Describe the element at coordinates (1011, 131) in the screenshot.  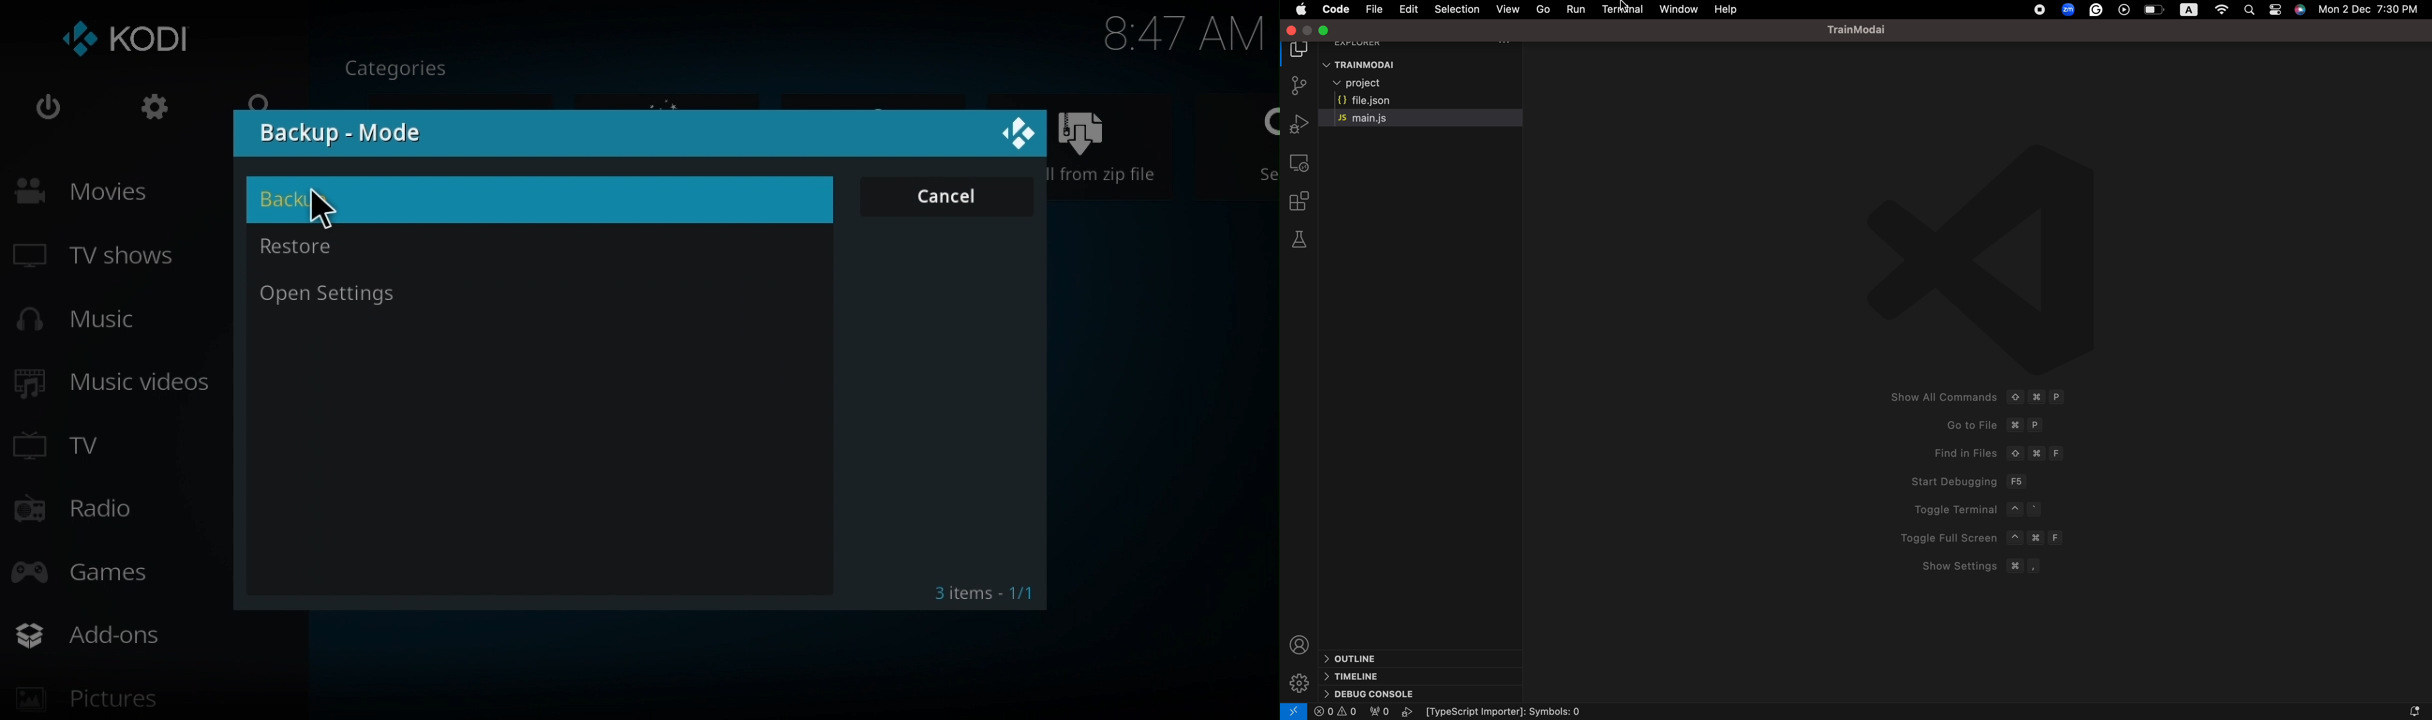
I see `close` at that location.